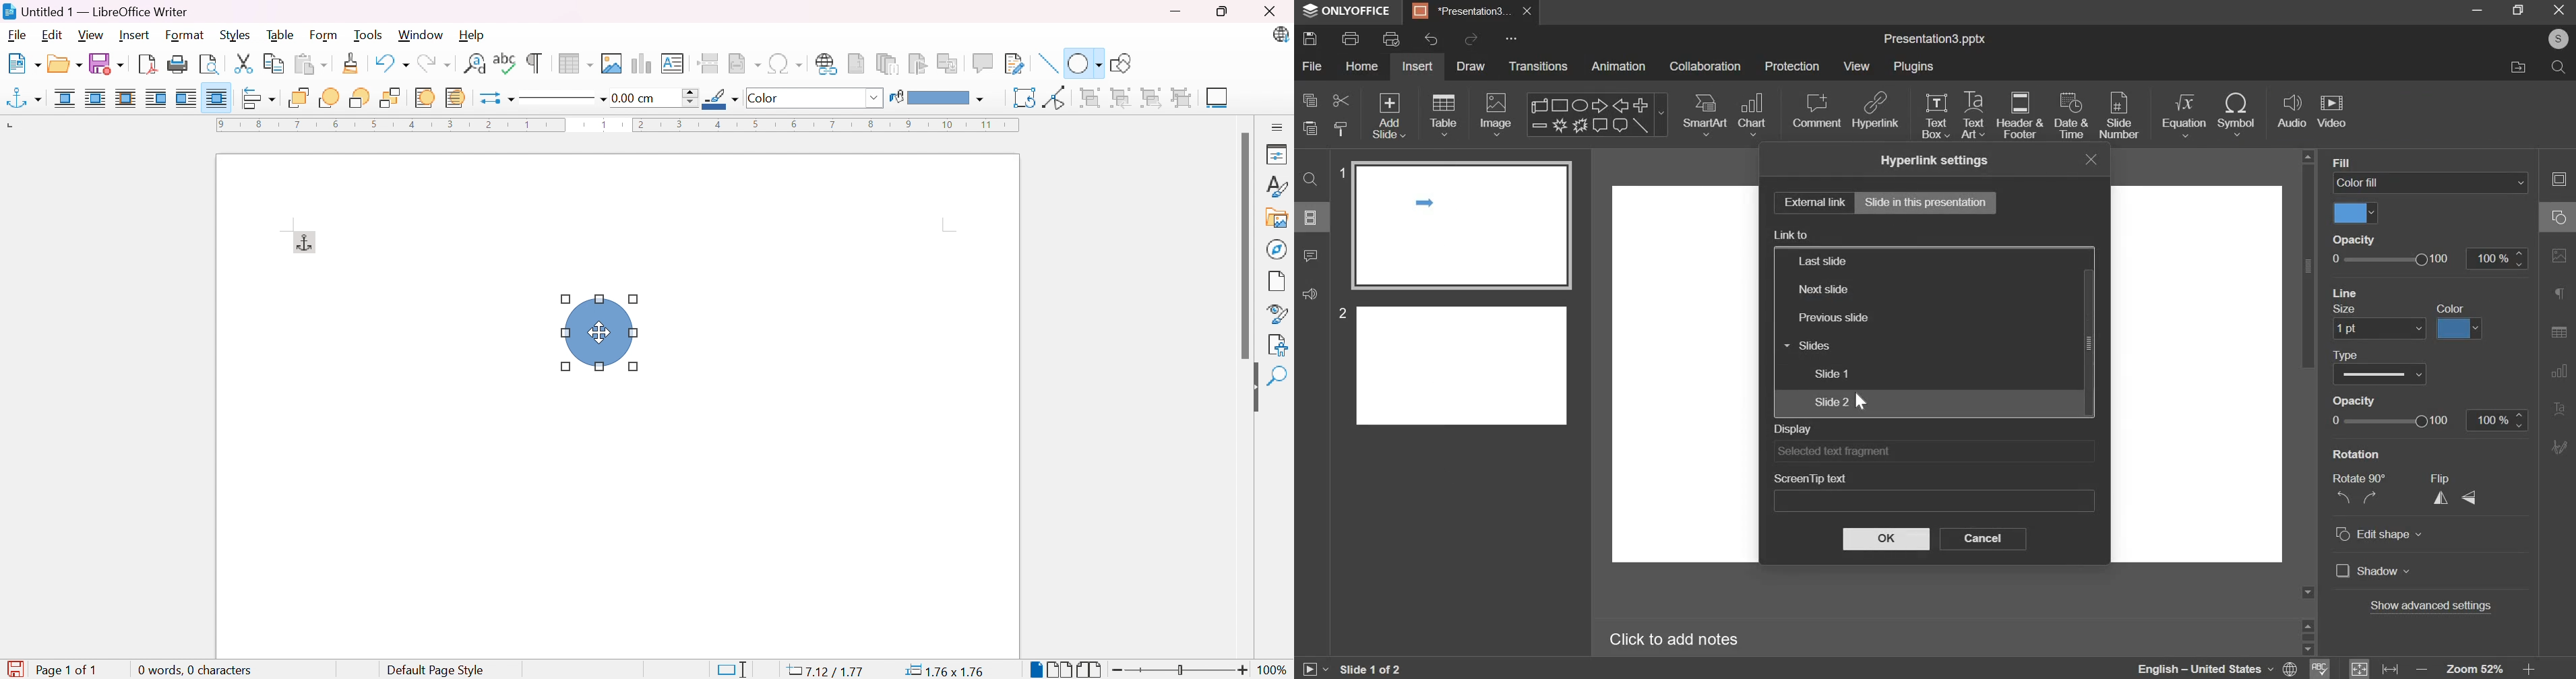 The image size is (2576, 700). What do you see at coordinates (2441, 498) in the screenshot?
I see `flip horizontally` at bounding box center [2441, 498].